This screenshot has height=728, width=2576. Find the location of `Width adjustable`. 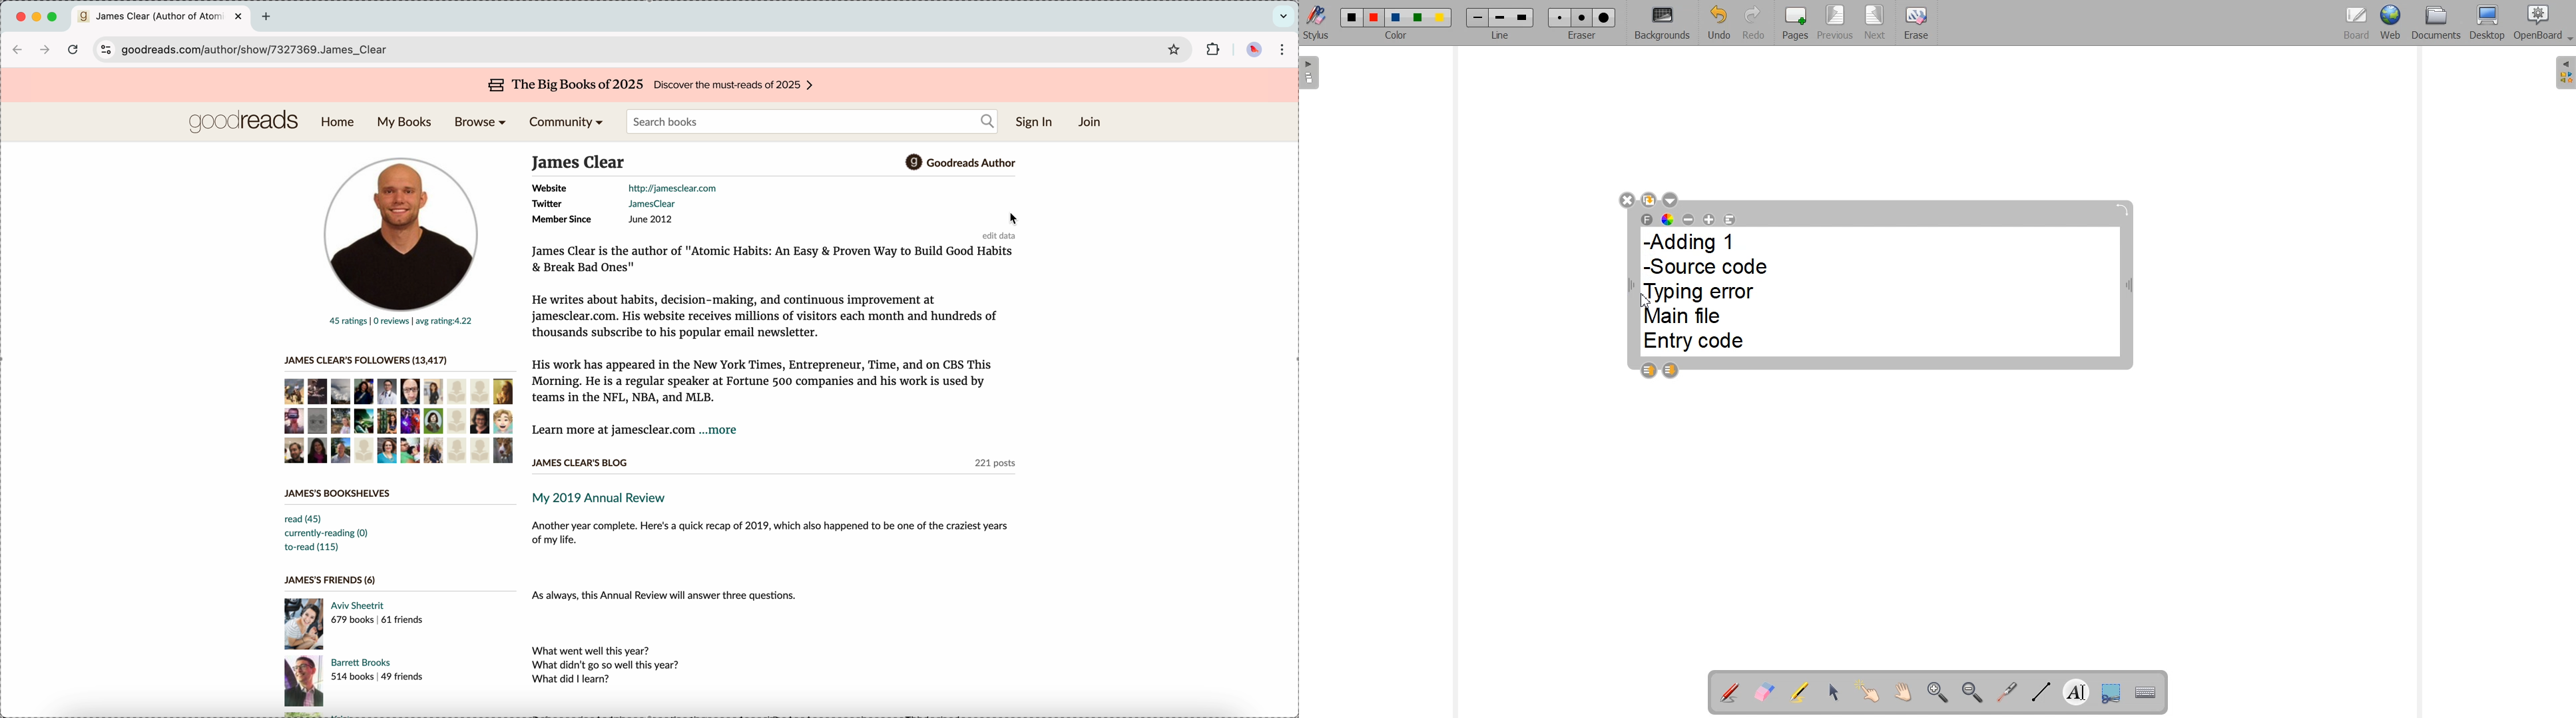

Width adjustable is located at coordinates (2130, 288).